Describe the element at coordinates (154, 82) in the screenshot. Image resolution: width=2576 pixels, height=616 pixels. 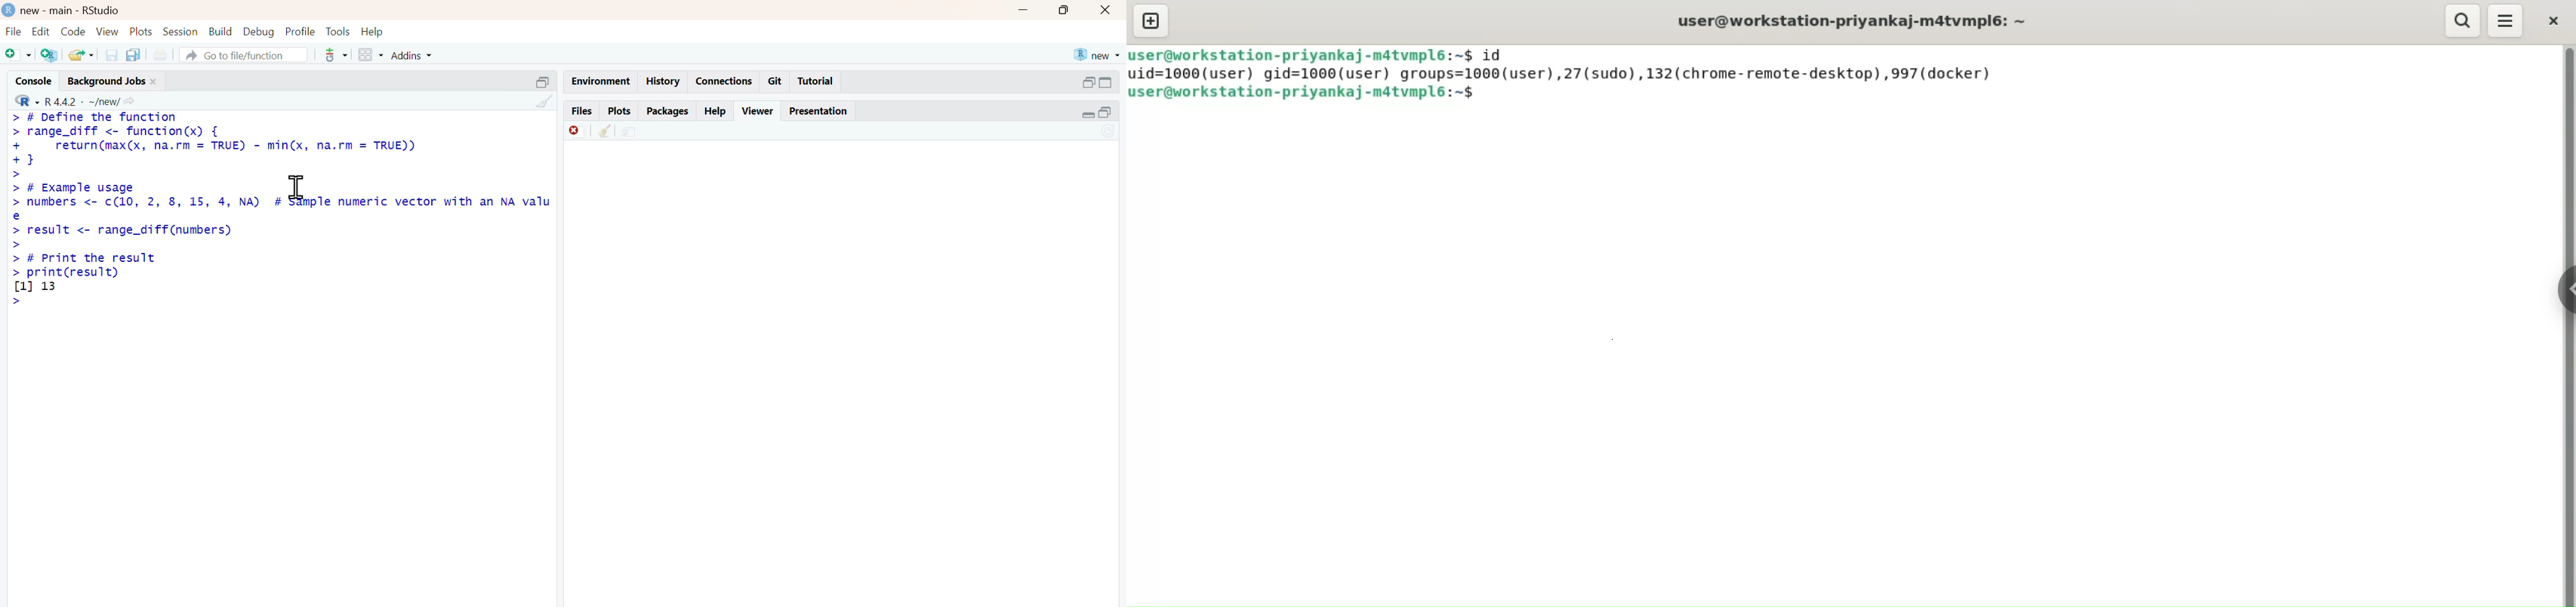
I see `close` at that location.